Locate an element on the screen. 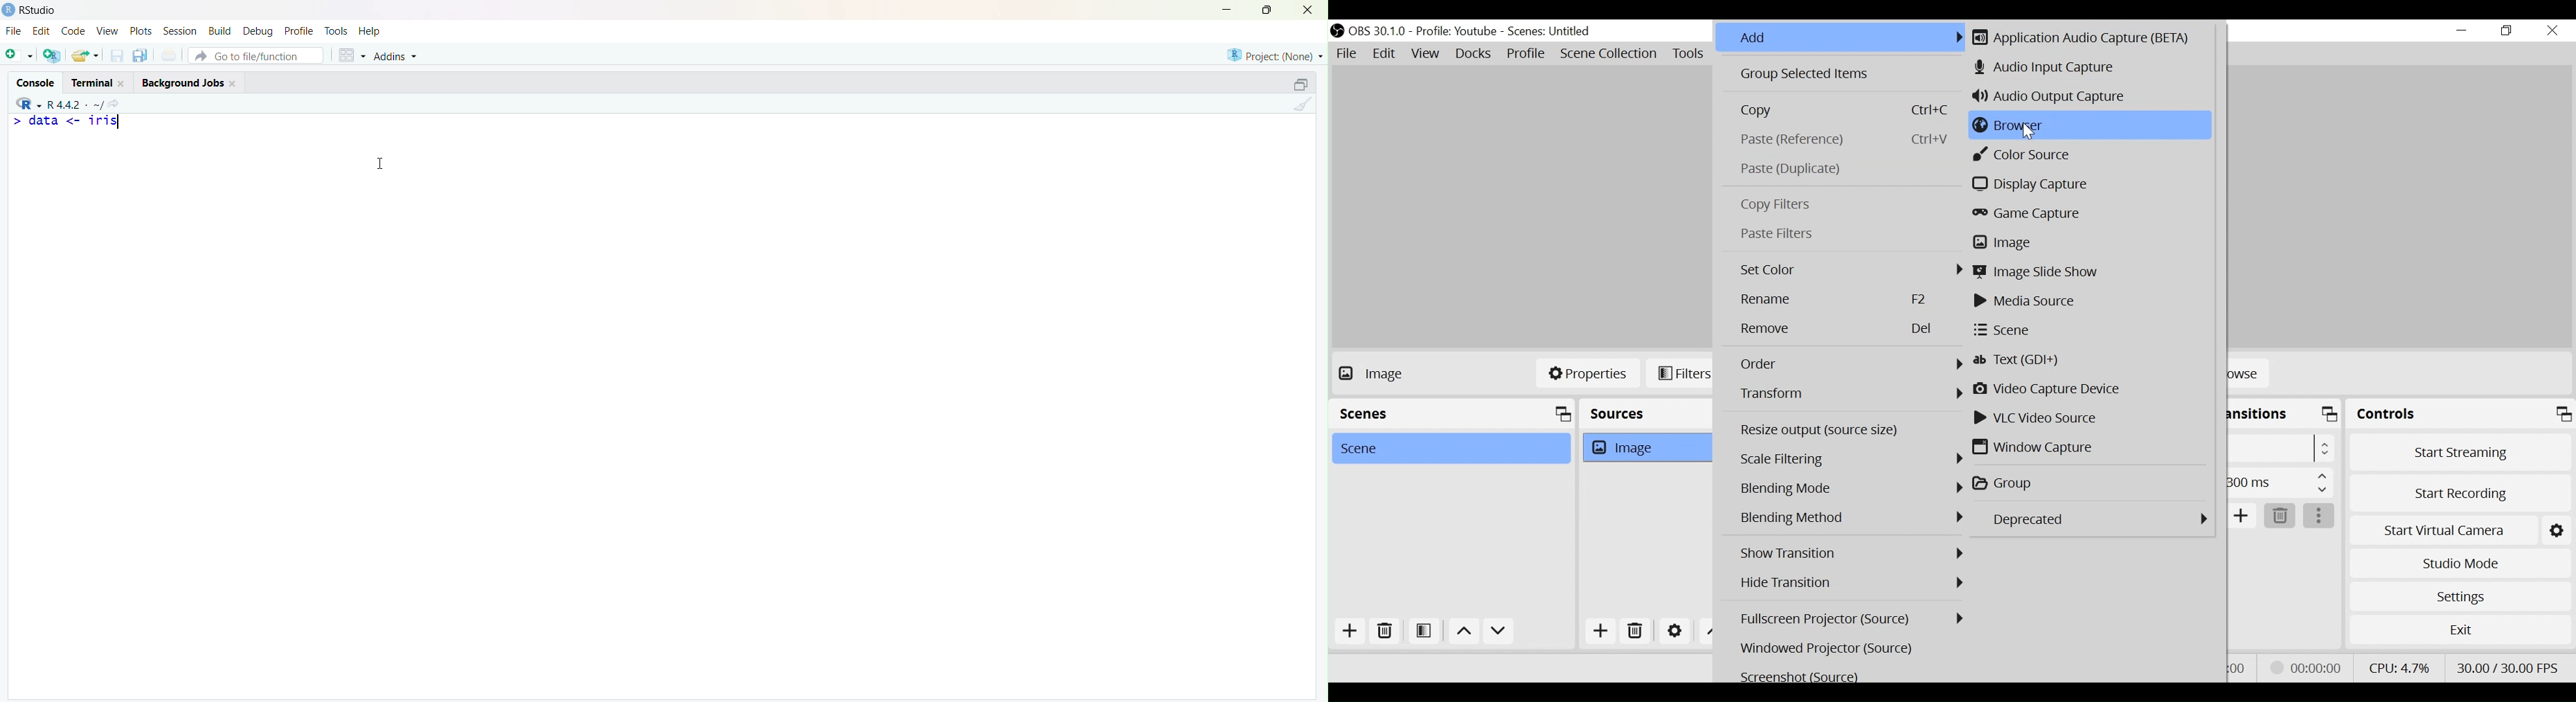  Scene Transition is located at coordinates (2286, 413).